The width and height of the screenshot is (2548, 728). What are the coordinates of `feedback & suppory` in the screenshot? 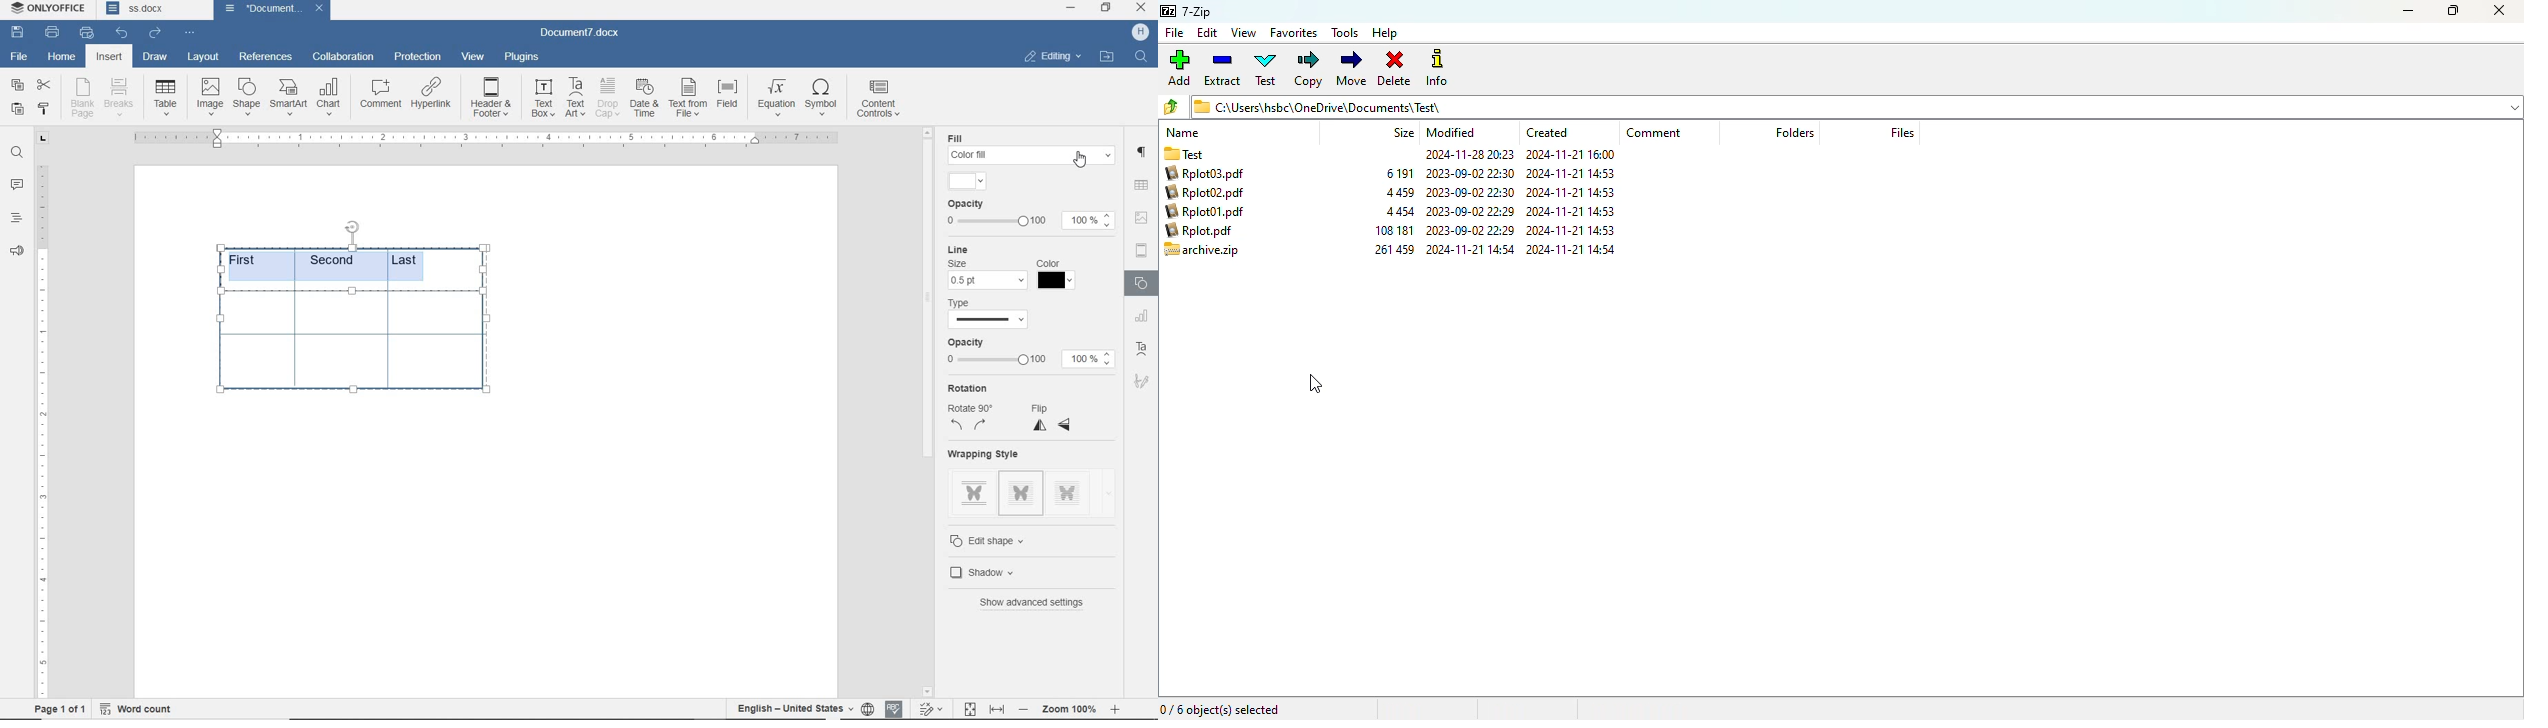 It's located at (17, 253).